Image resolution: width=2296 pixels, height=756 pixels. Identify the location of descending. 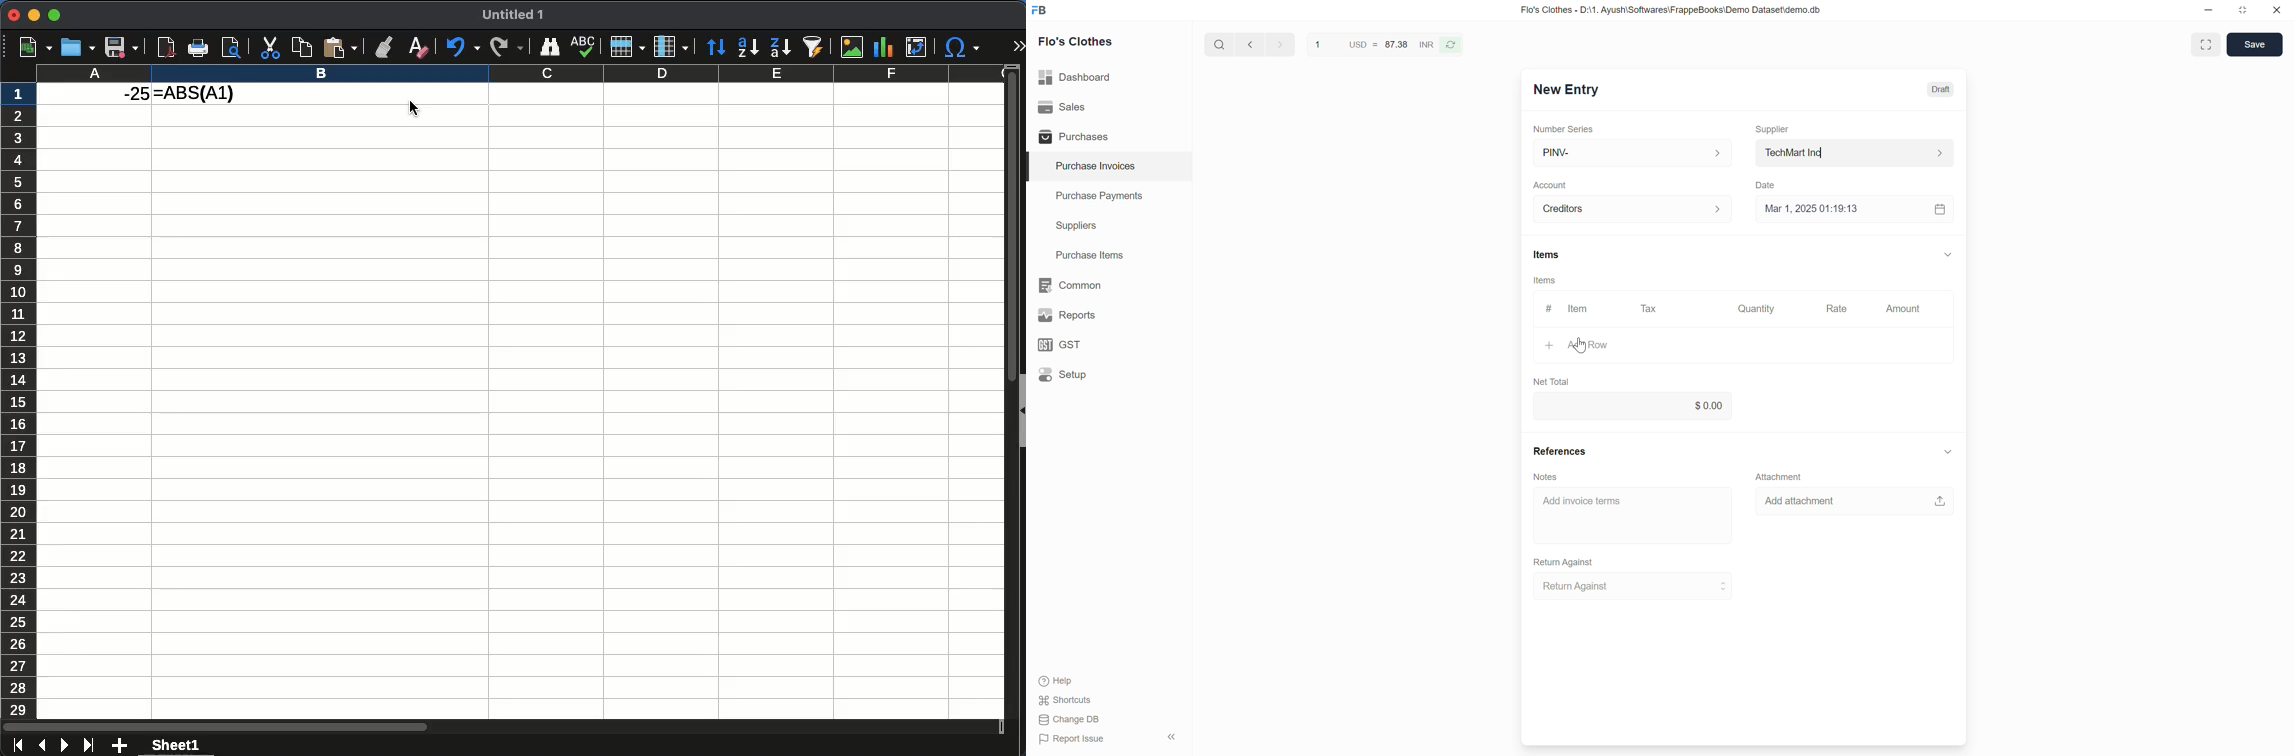
(782, 47).